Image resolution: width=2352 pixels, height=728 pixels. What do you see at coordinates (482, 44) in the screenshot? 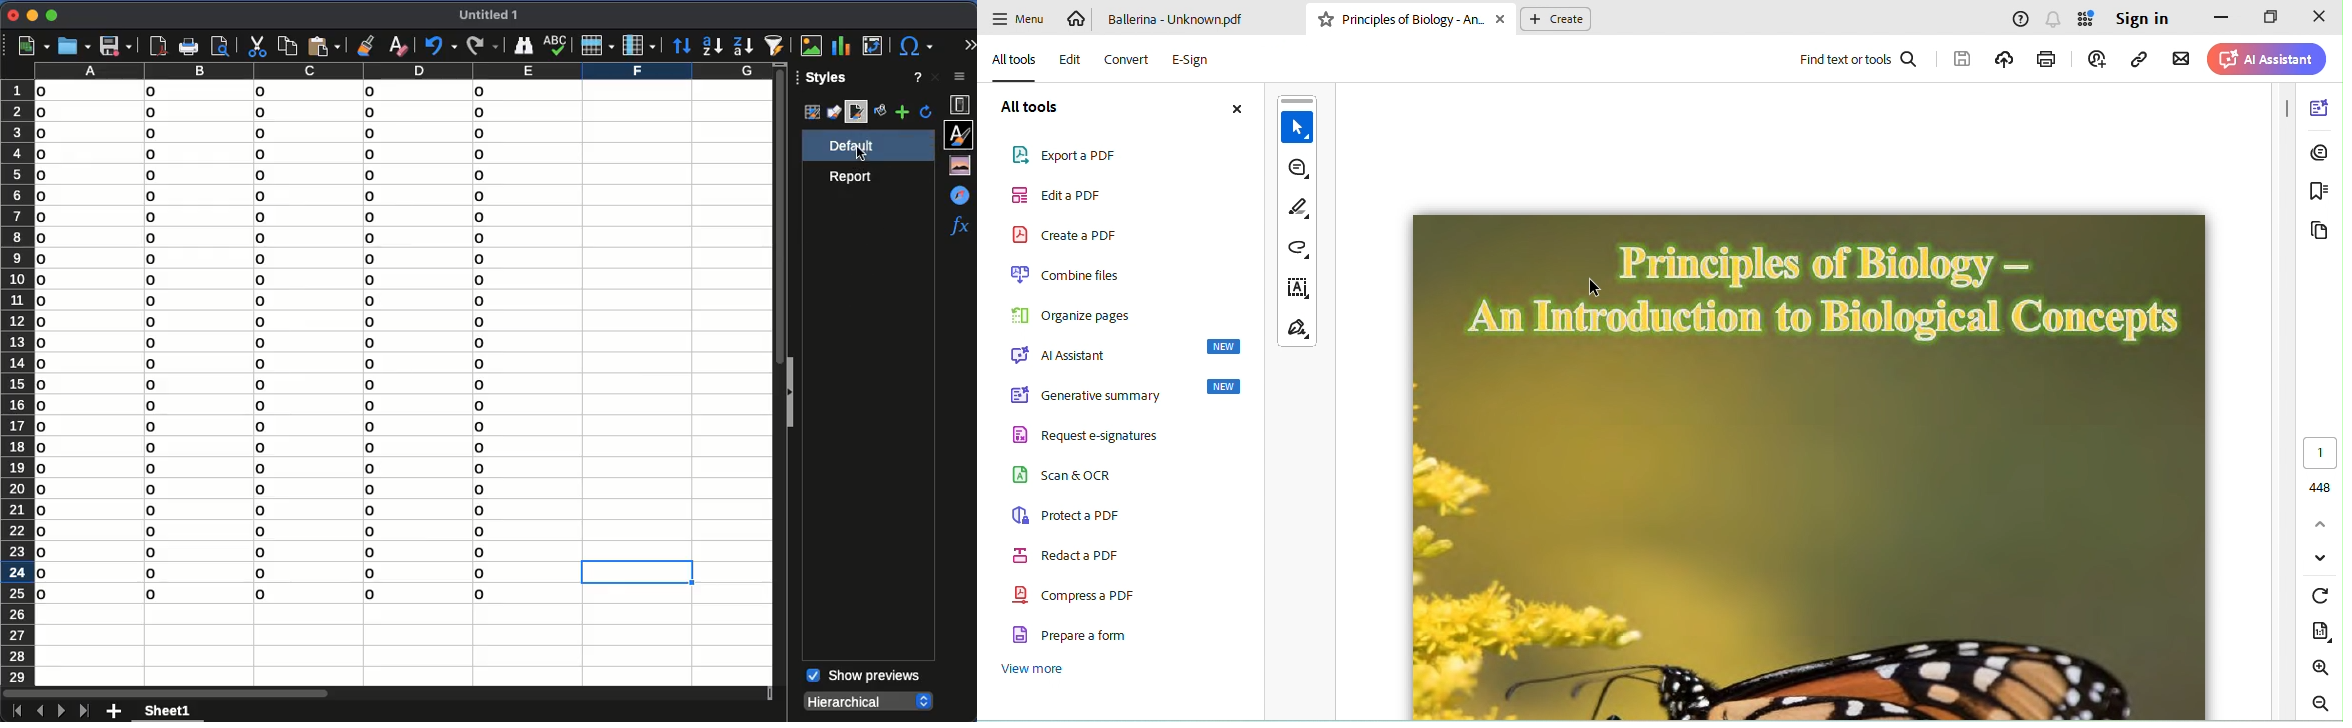
I see `redo` at bounding box center [482, 44].